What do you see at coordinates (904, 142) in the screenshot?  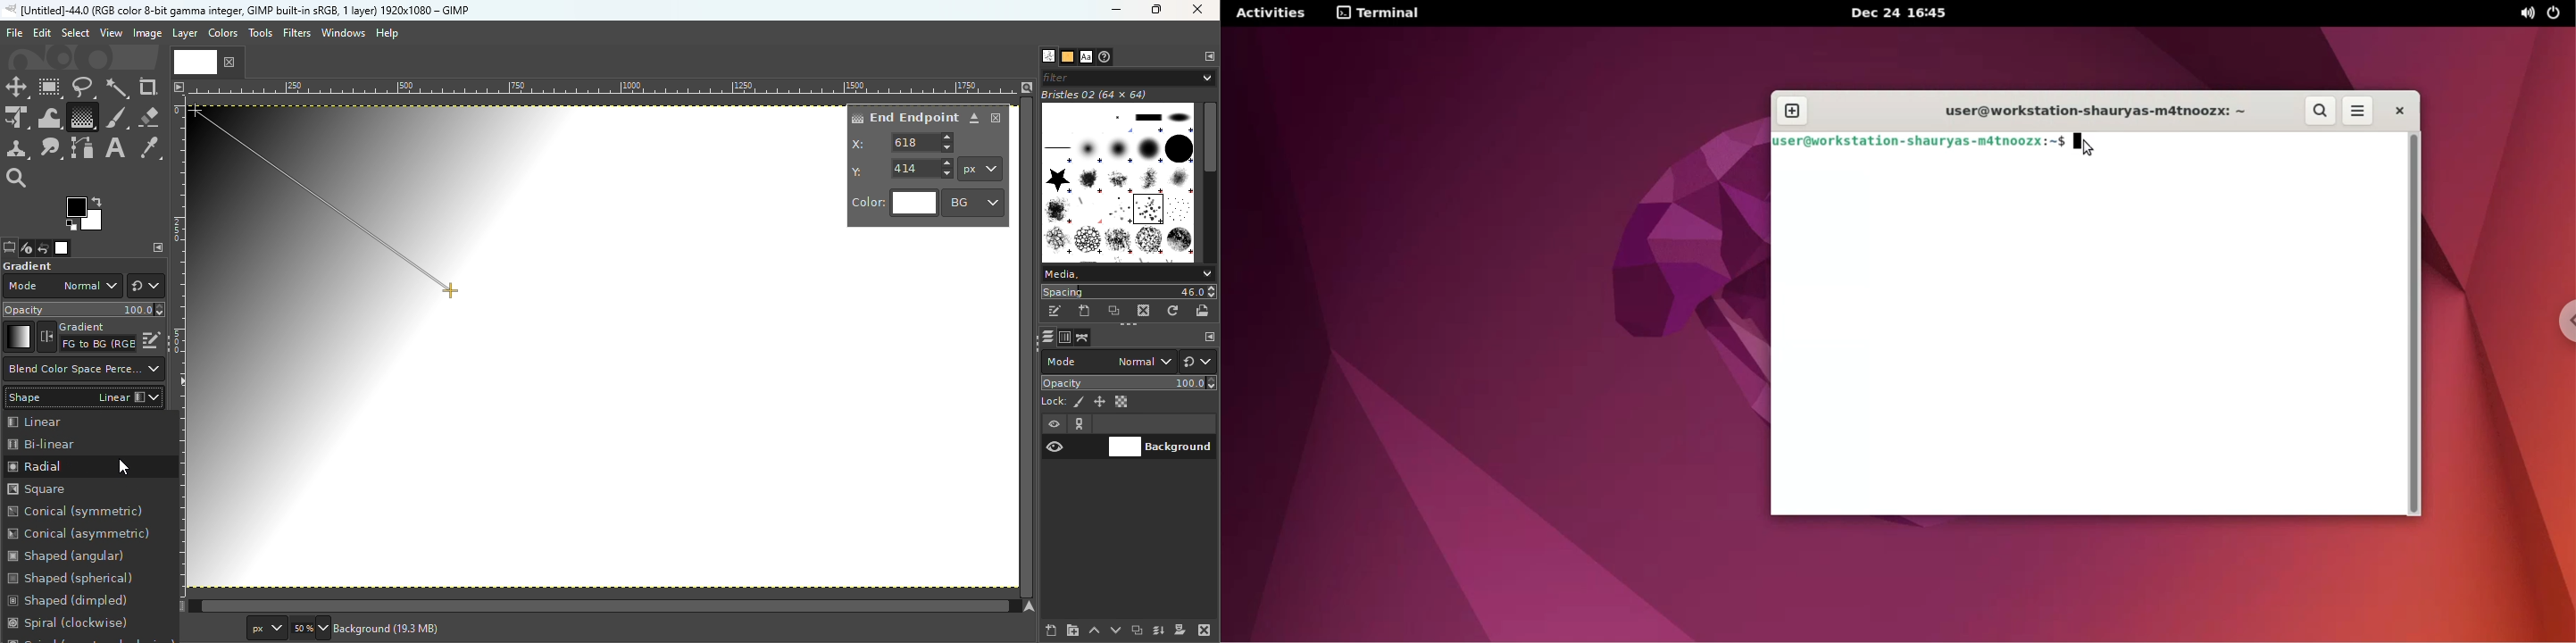 I see `X axis measurment` at bounding box center [904, 142].